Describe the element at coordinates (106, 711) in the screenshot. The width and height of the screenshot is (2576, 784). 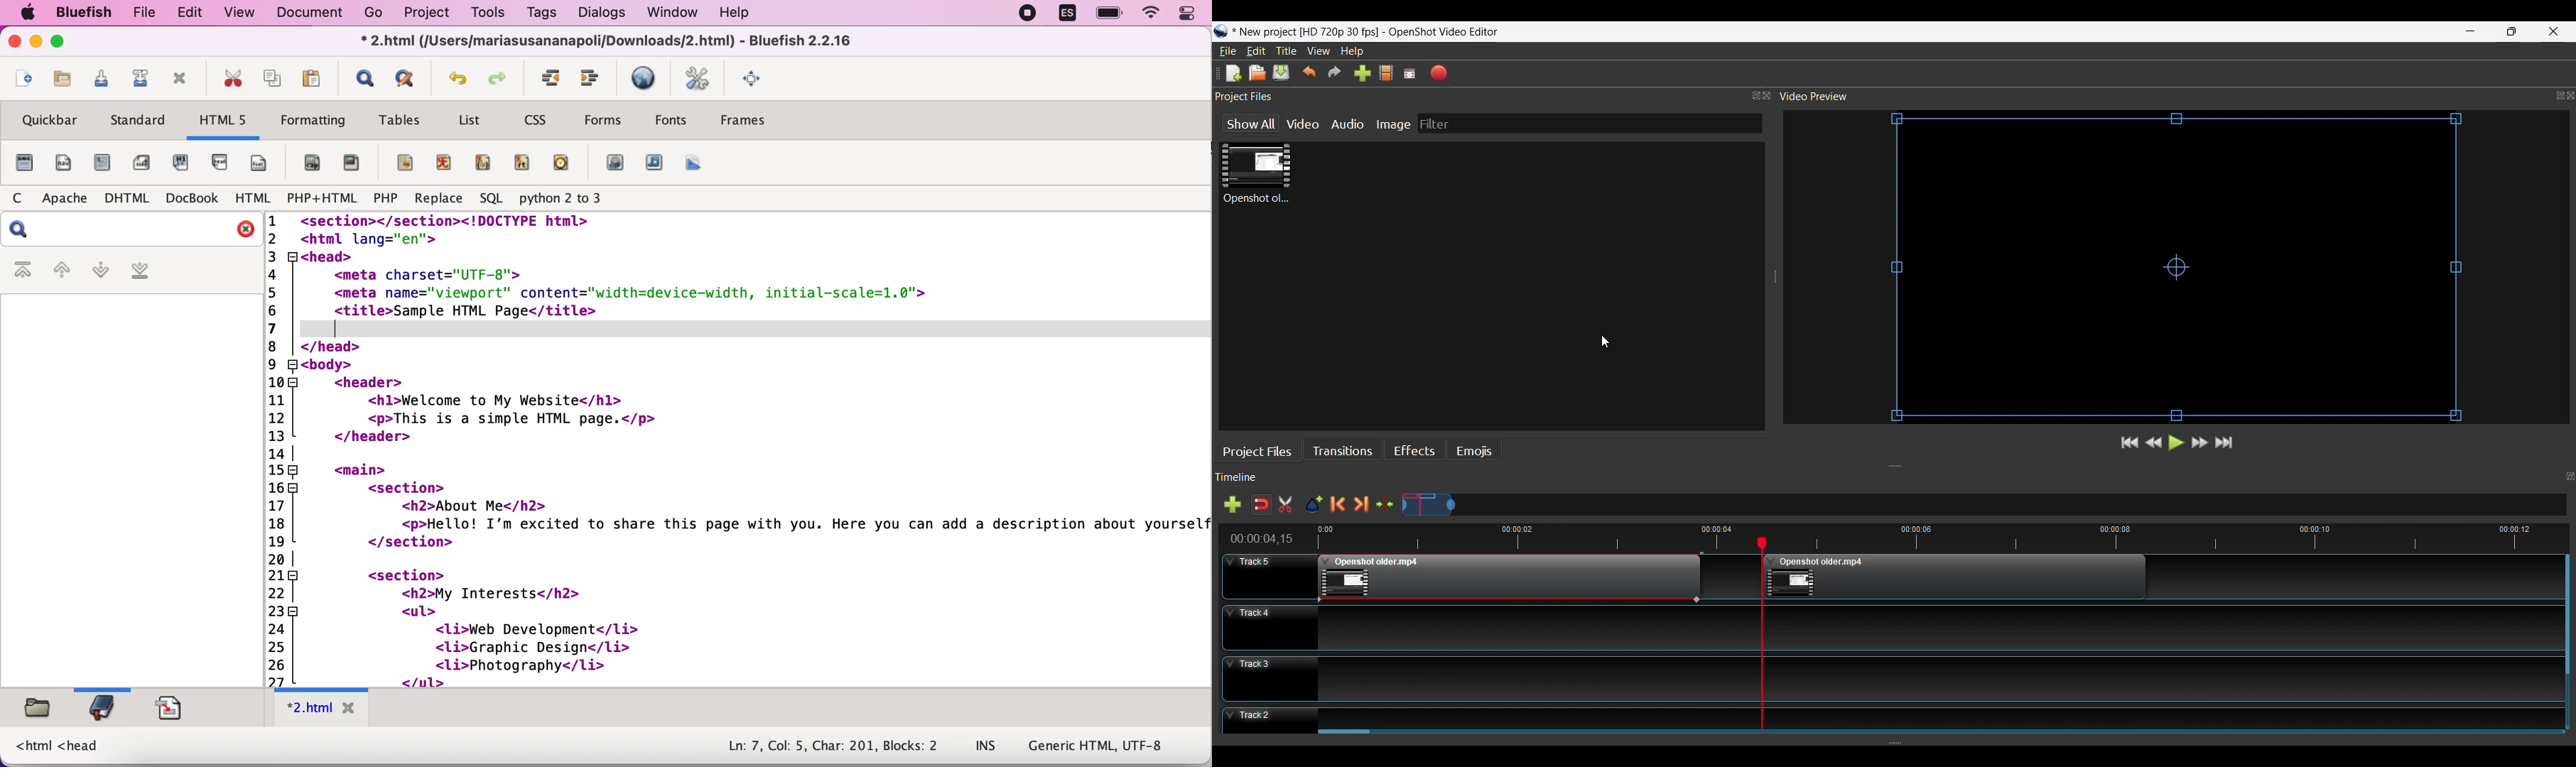
I see `bookmarks` at that location.